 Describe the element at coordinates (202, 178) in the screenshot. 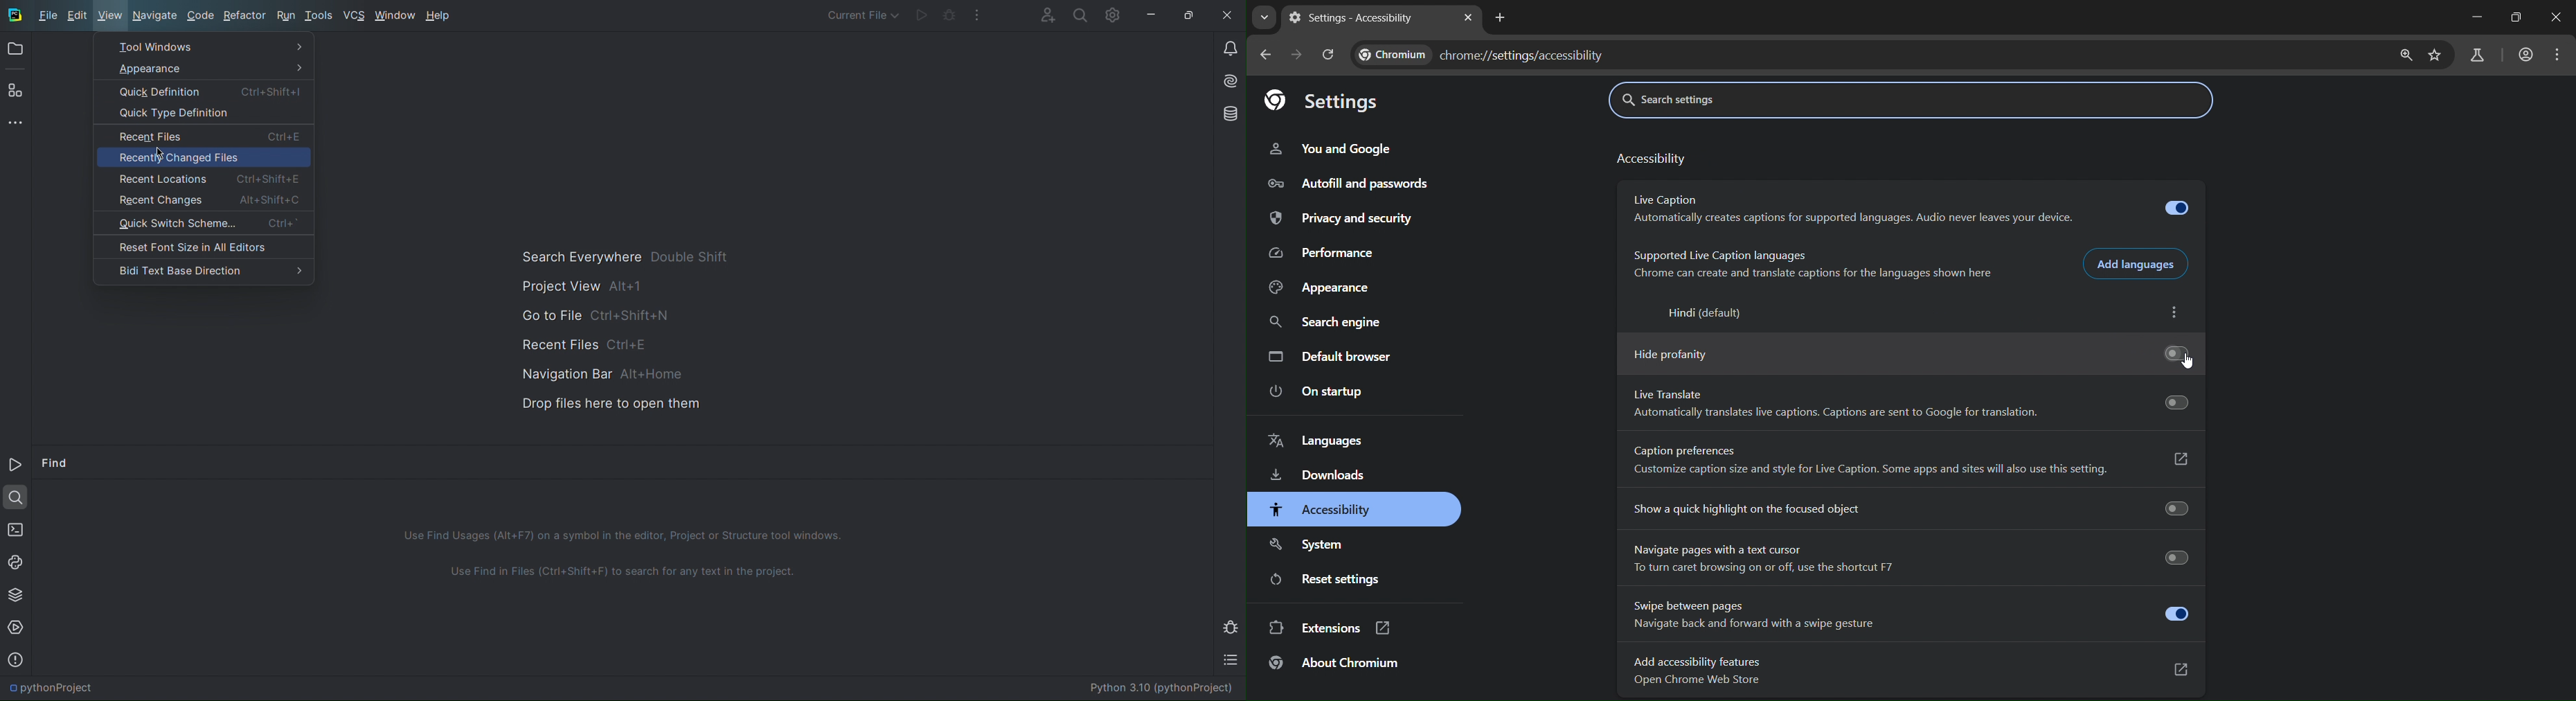

I see `Recent Locations` at that location.